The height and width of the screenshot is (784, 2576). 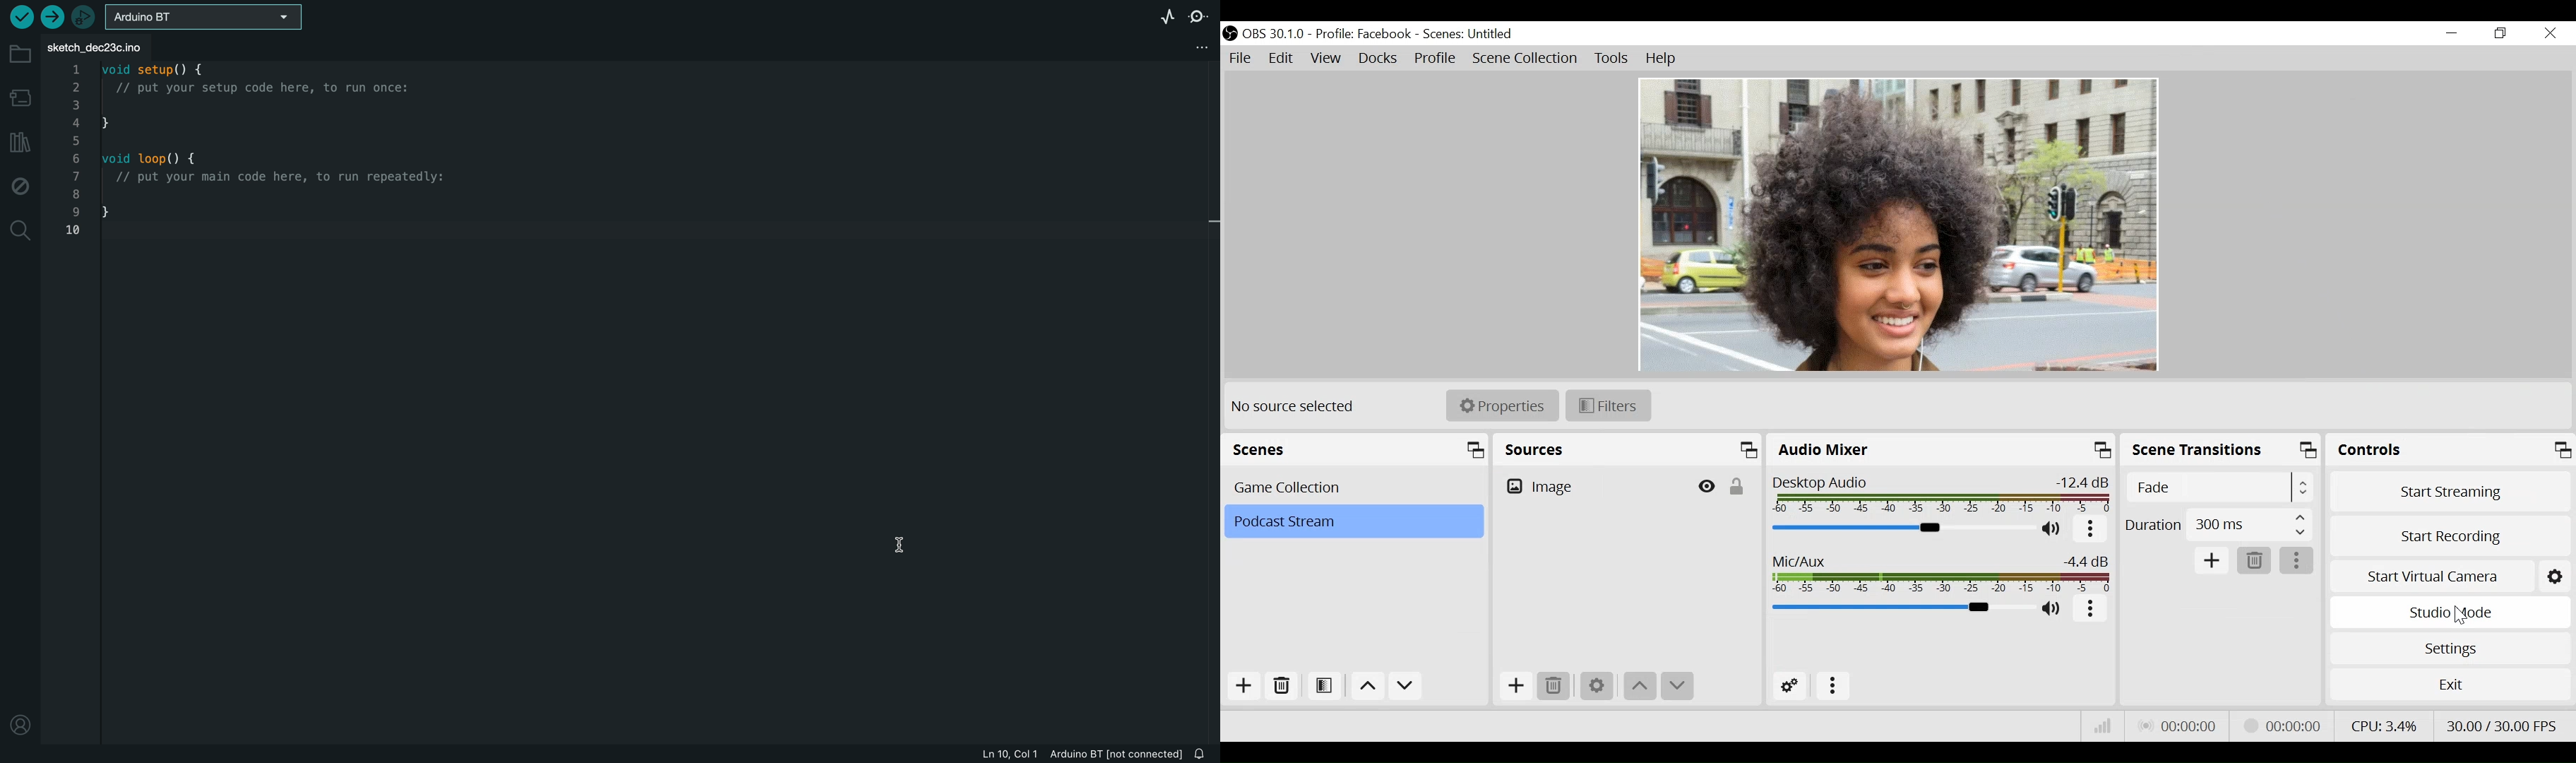 What do you see at coordinates (1355, 488) in the screenshot?
I see `Scenes` at bounding box center [1355, 488].